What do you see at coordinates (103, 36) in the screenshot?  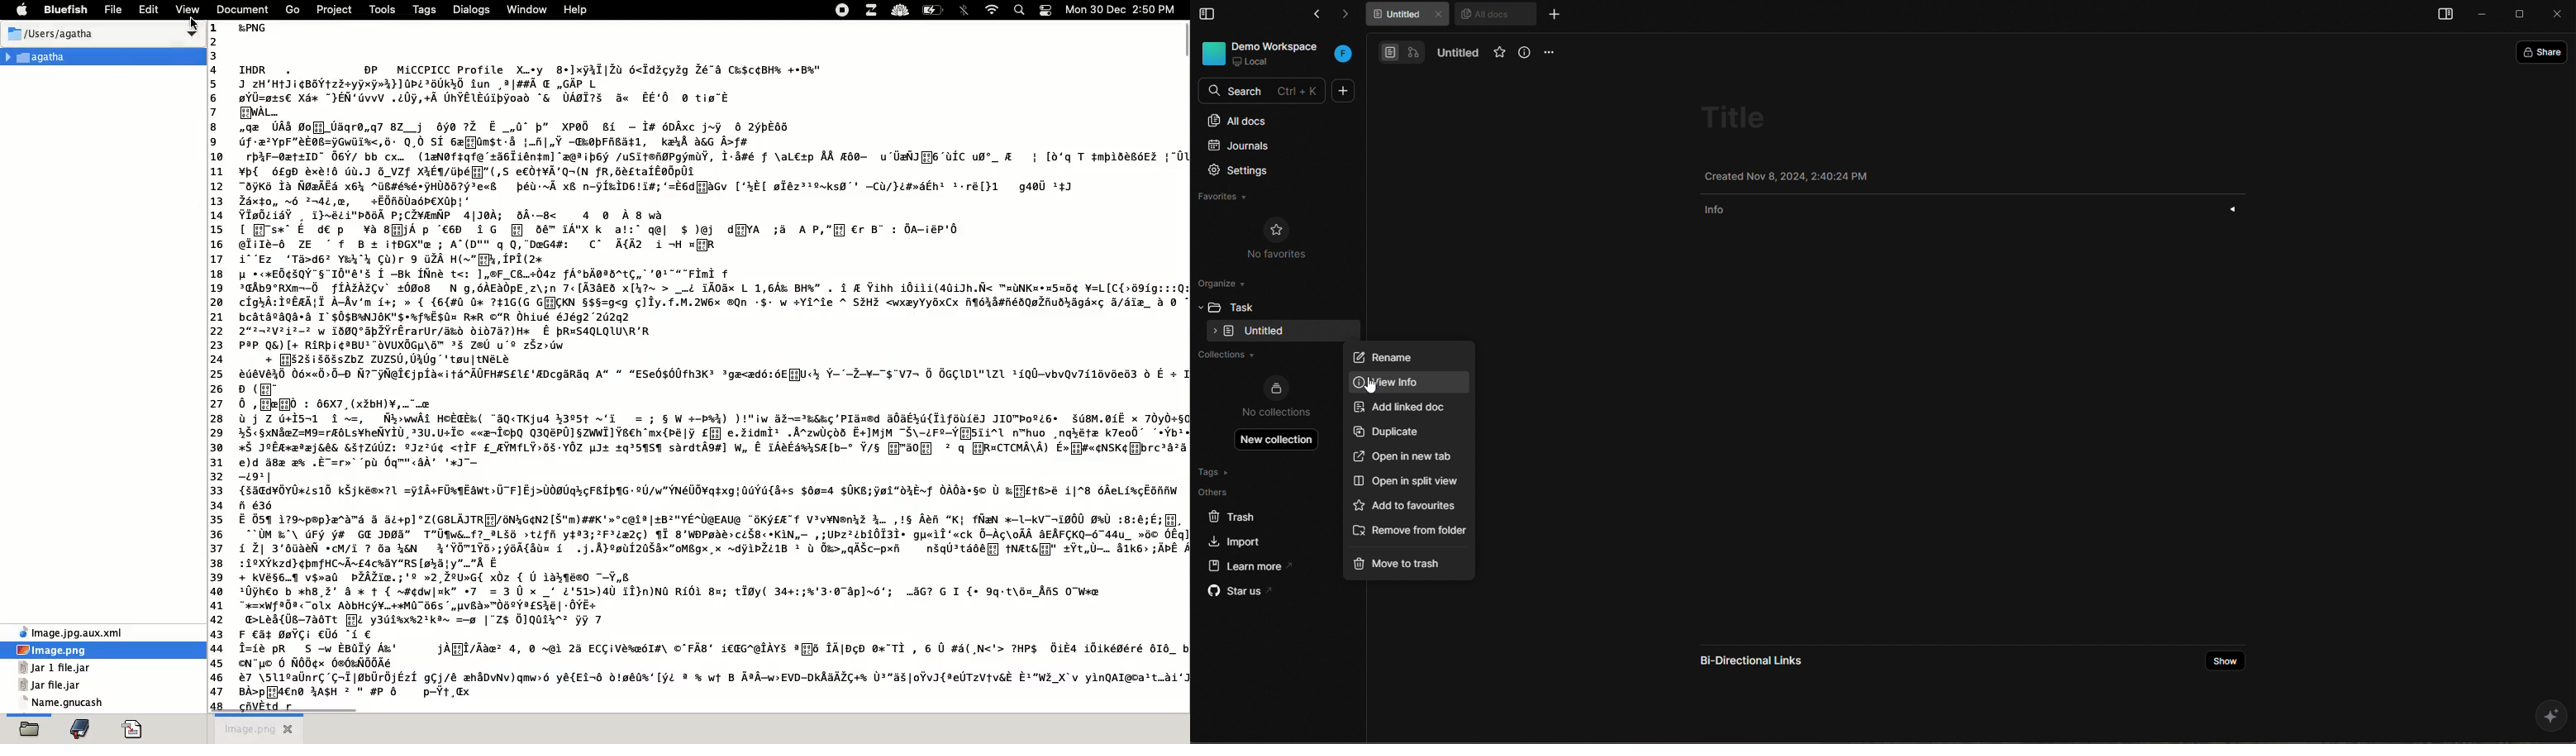 I see `users Agatha` at bounding box center [103, 36].